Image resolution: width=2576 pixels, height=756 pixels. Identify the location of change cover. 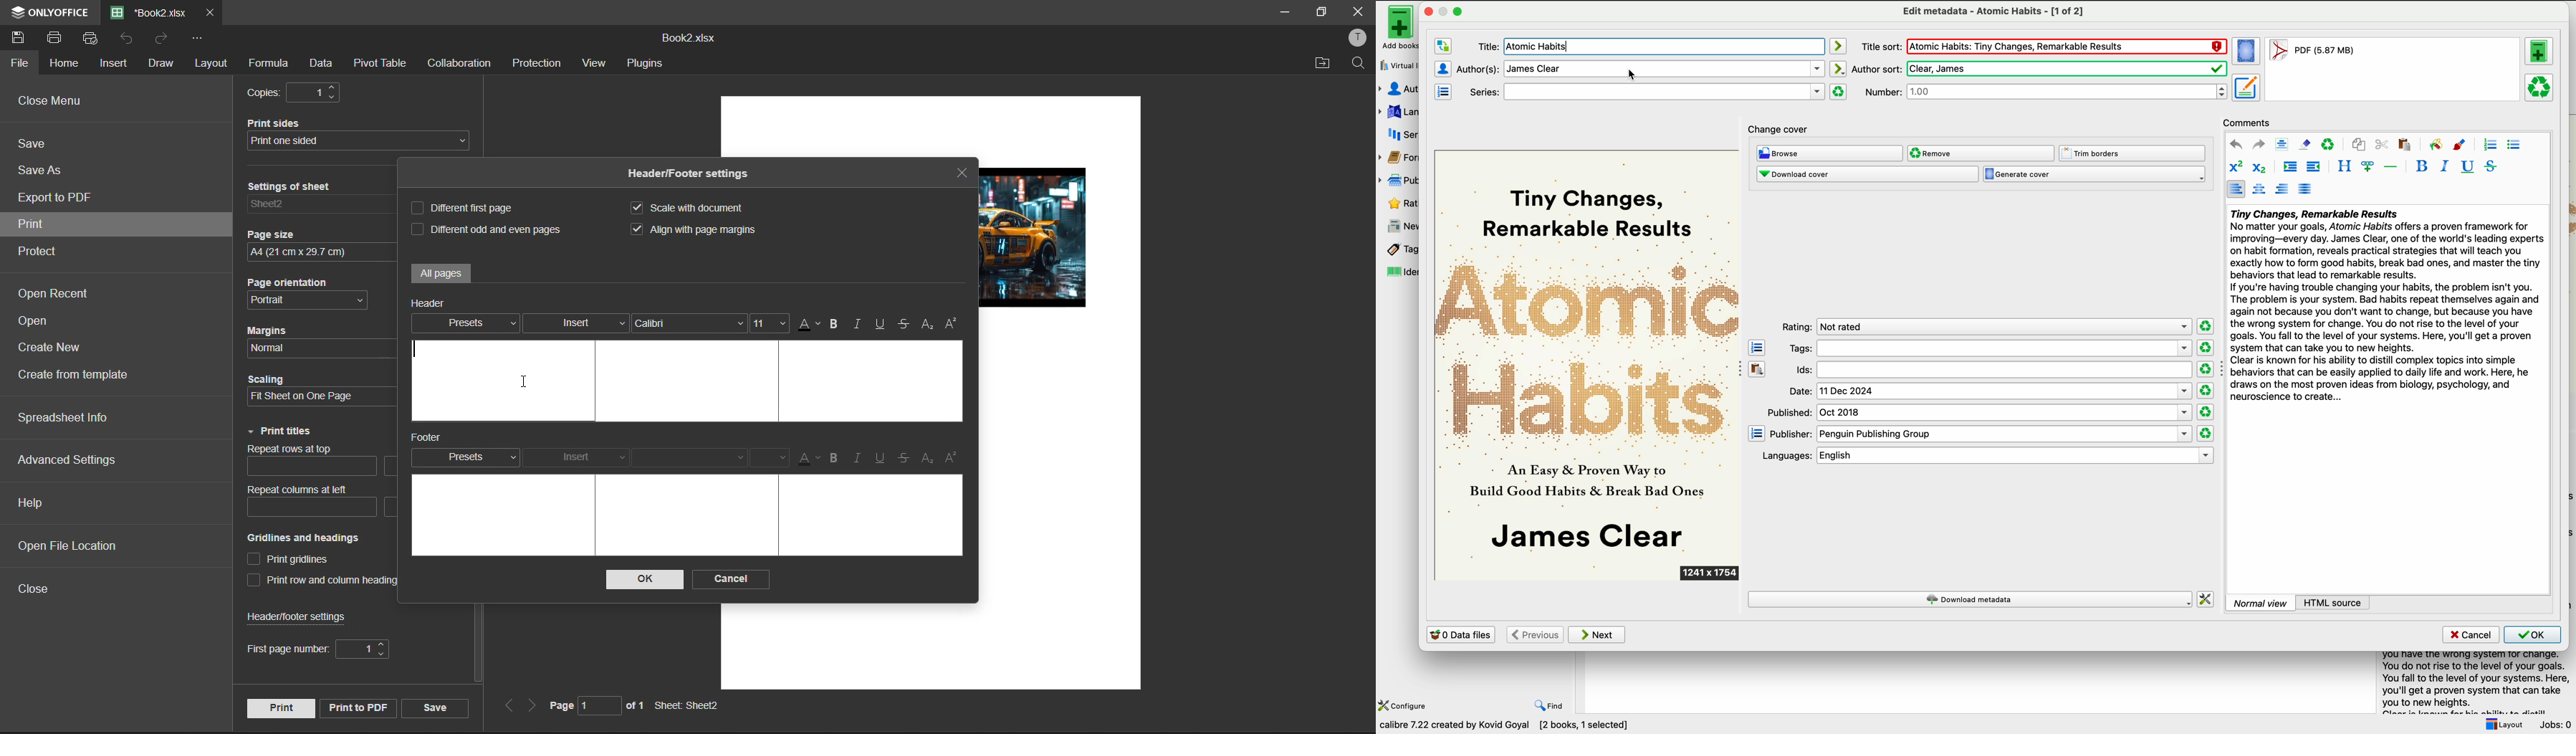
(1780, 127).